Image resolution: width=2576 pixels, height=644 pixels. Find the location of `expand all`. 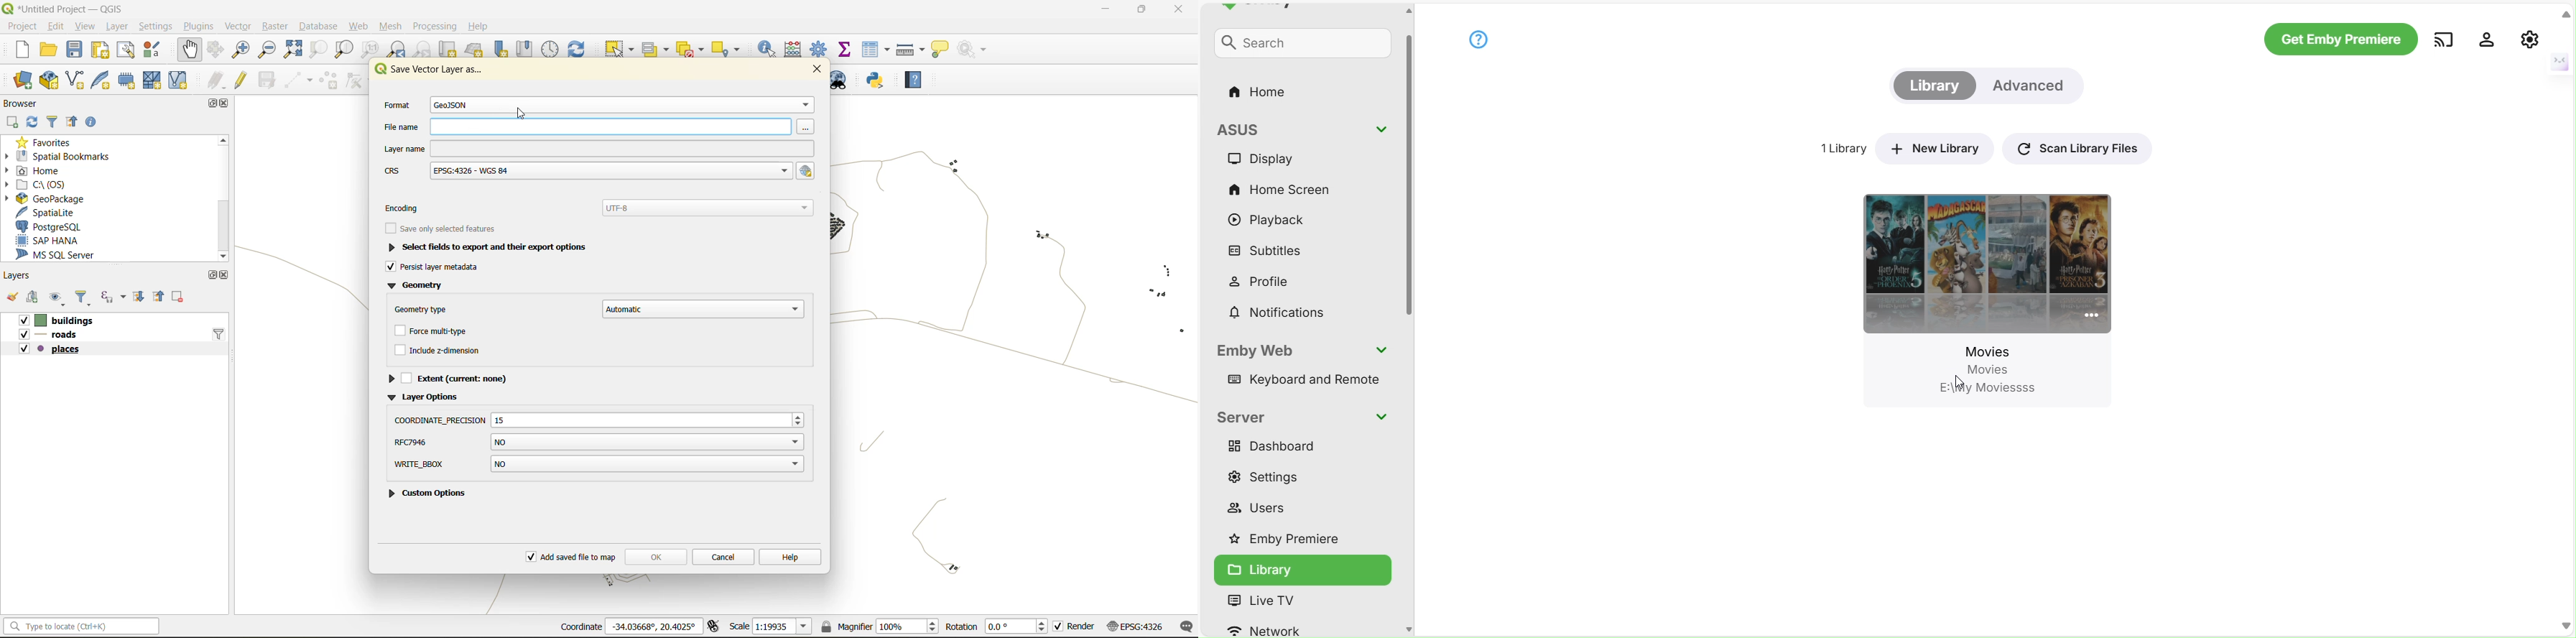

expand all is located at coordinates (140, 300).